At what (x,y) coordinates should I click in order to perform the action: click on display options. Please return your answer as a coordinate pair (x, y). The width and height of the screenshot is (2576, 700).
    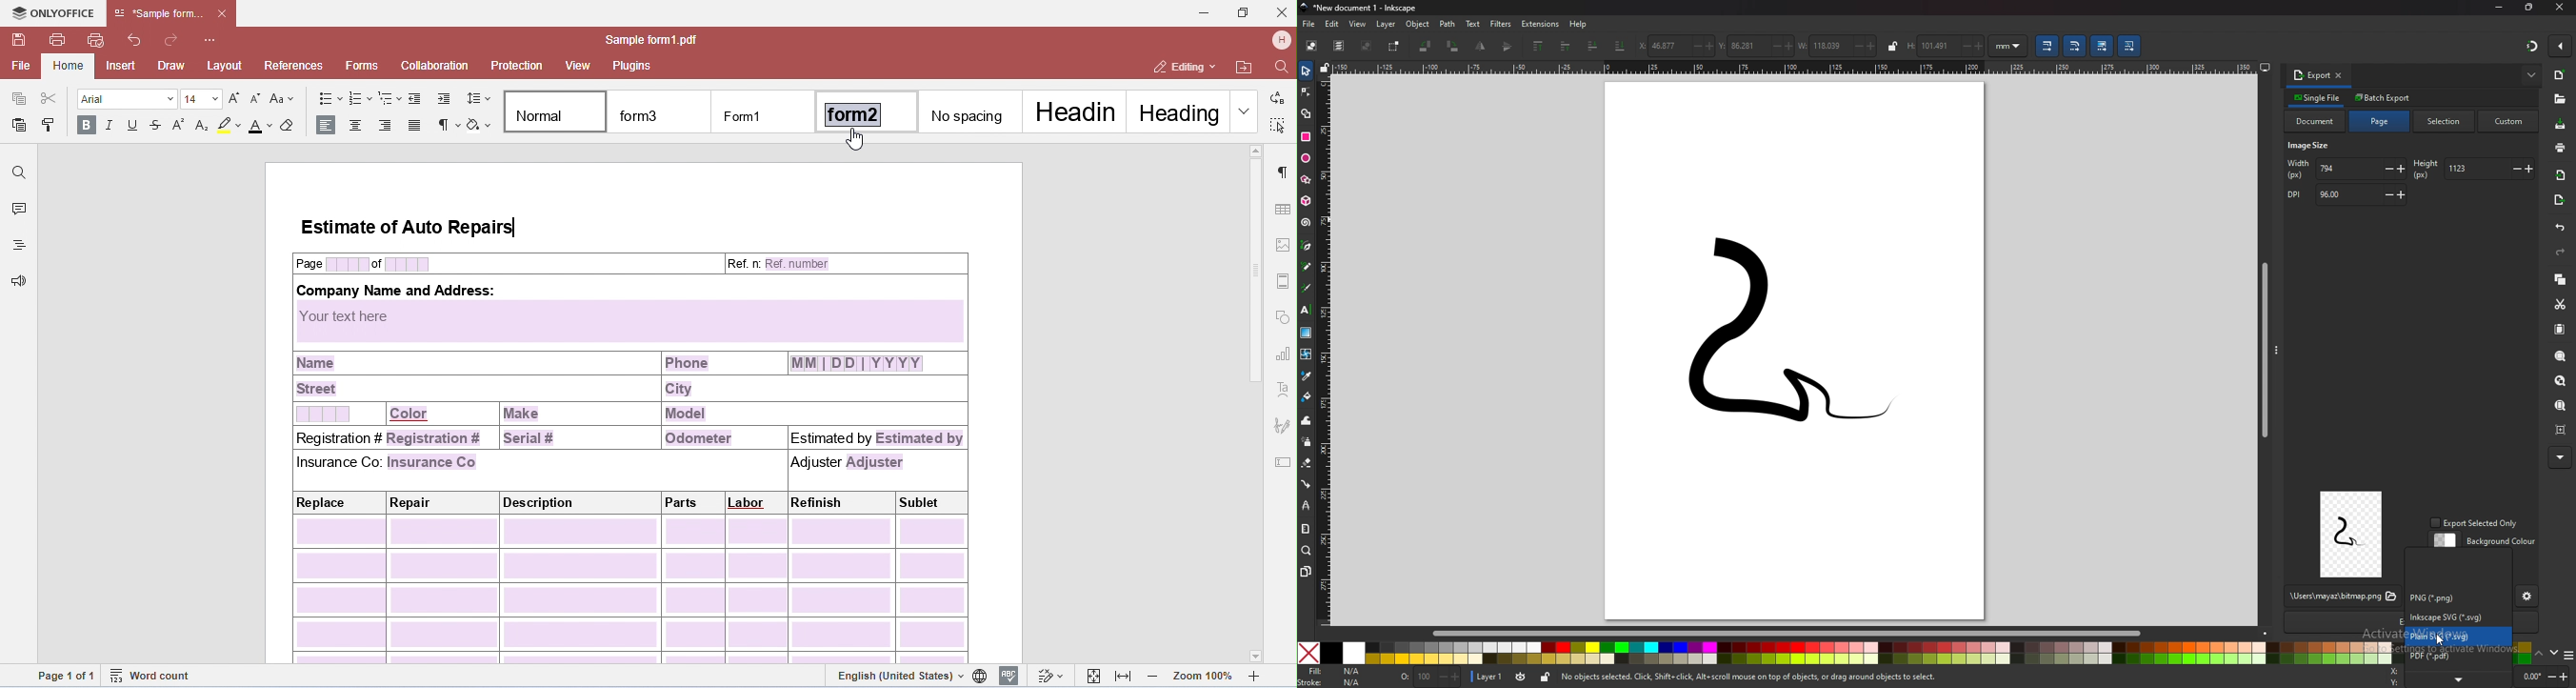
    Looking at the image, I should click on (2264, 65).